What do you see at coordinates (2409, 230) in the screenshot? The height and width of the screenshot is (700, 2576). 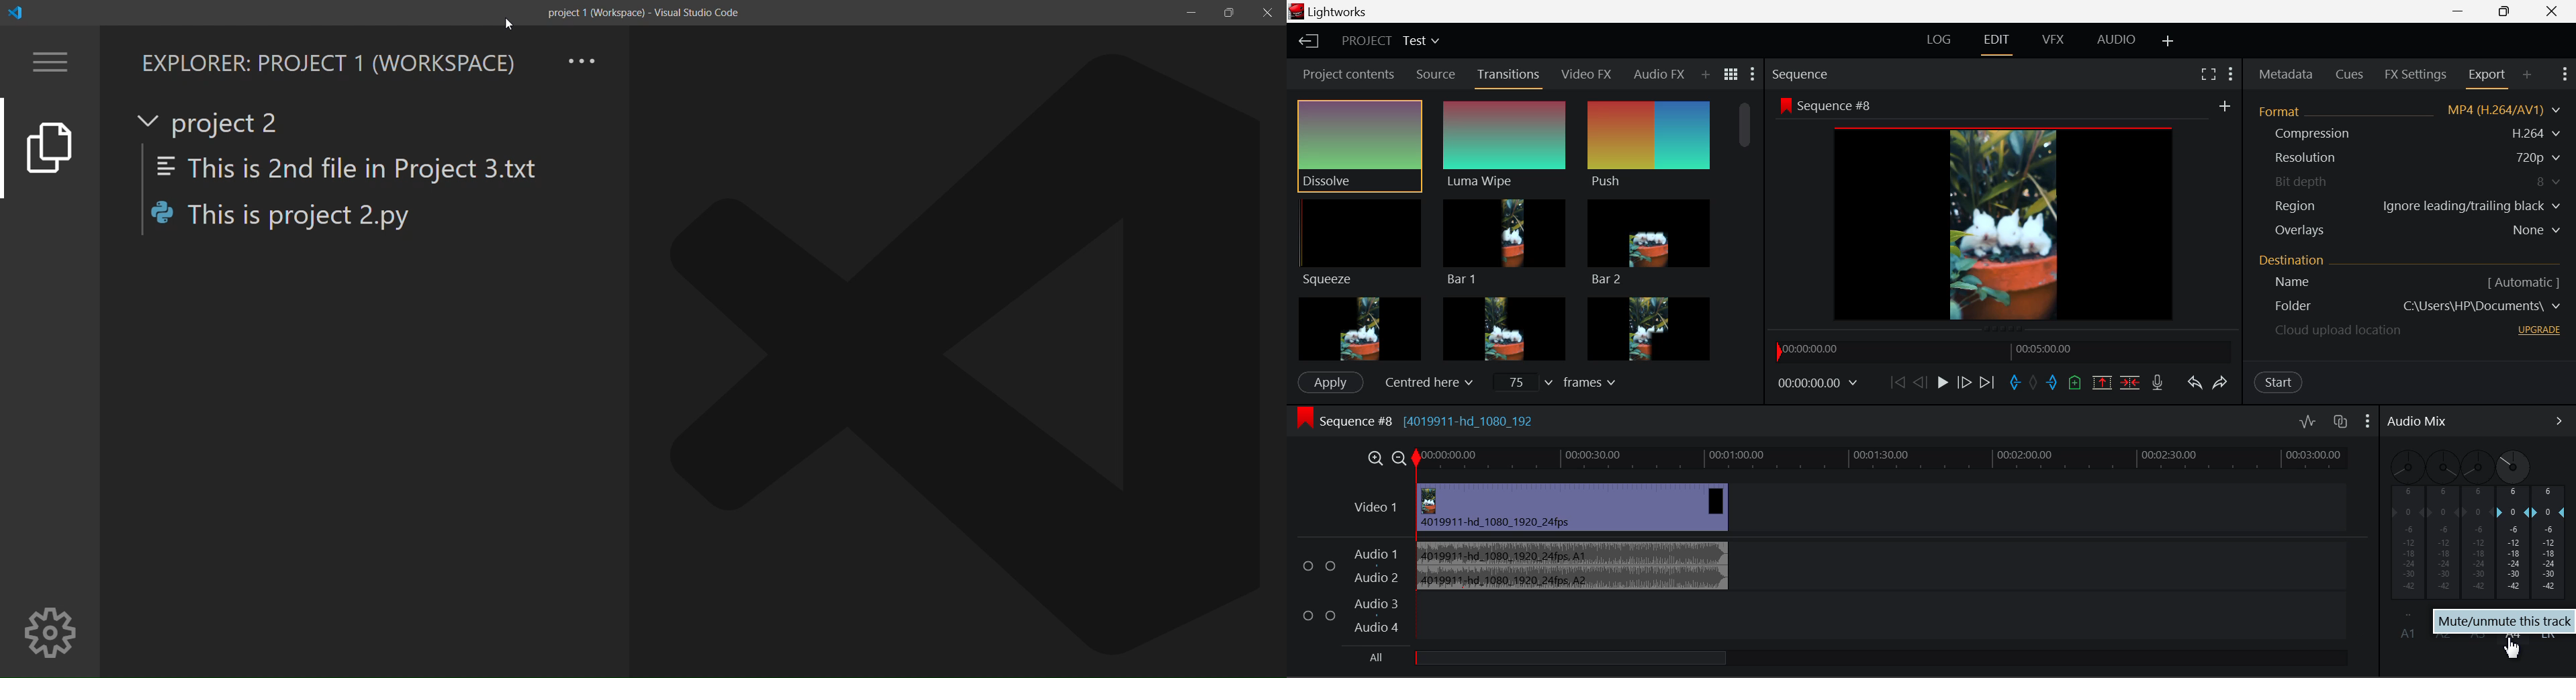 I see `Overlays` at bounding box center [2409, 230].